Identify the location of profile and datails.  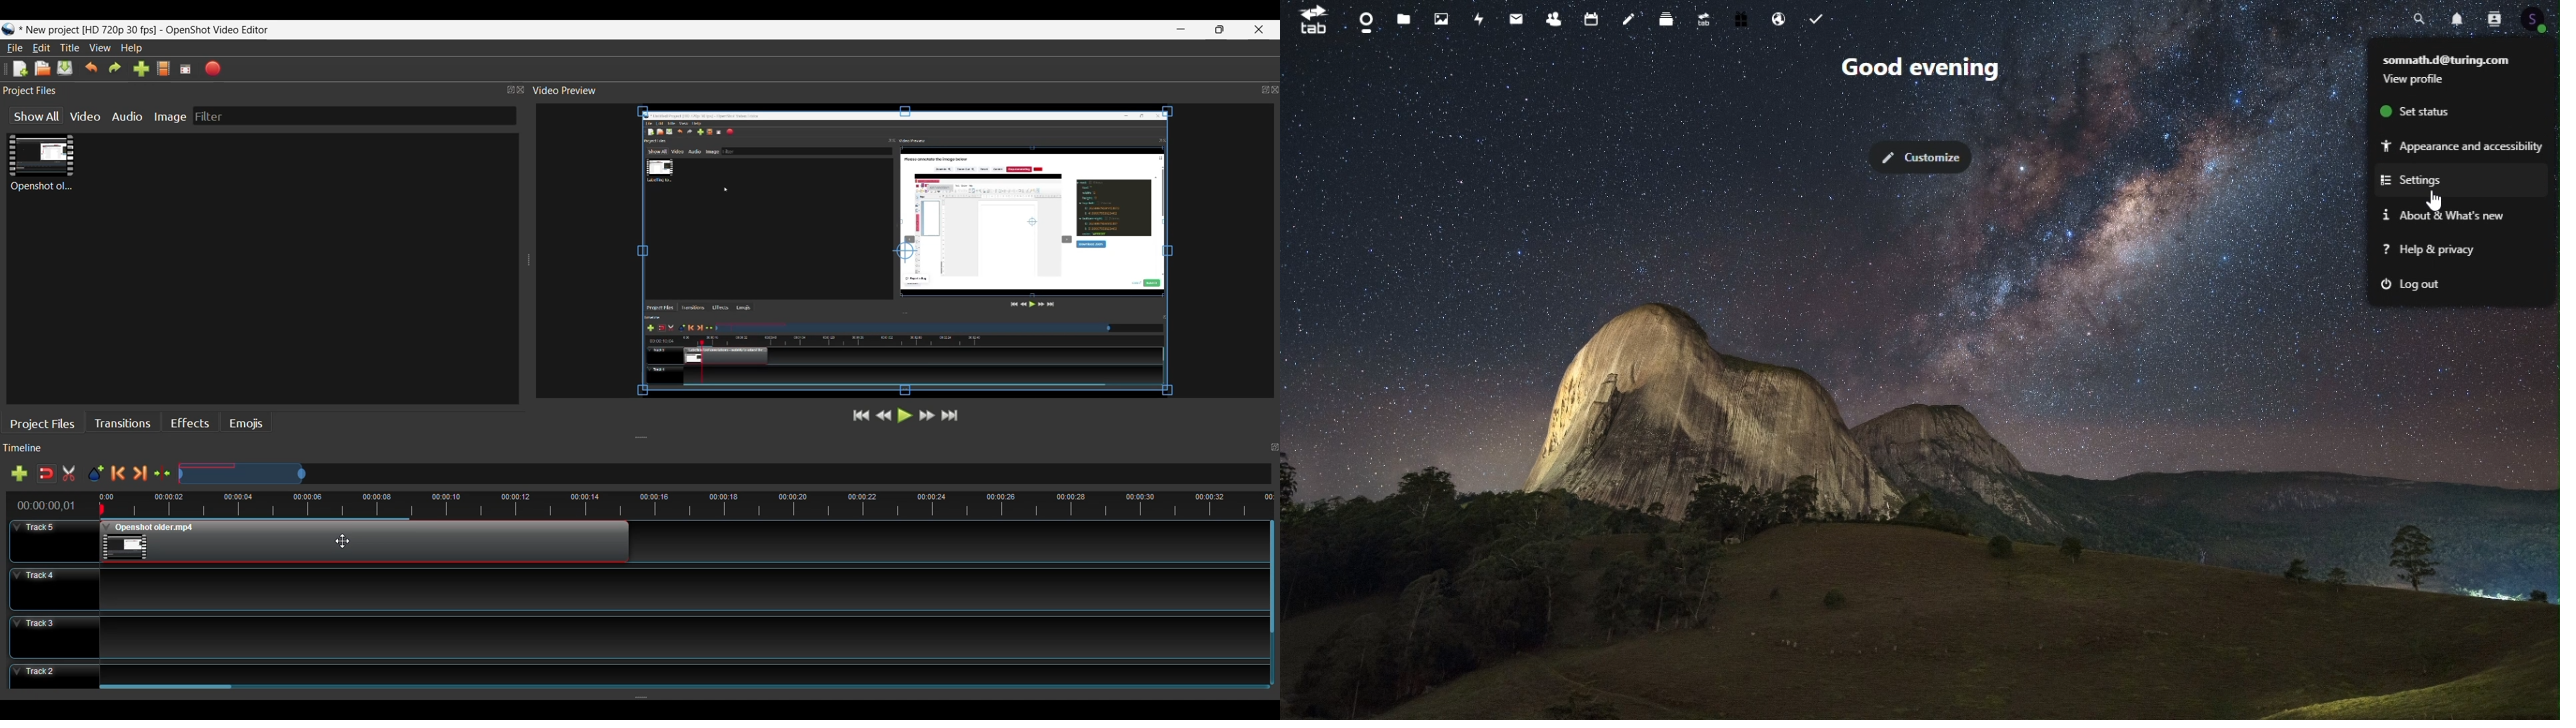
(2456, 59).